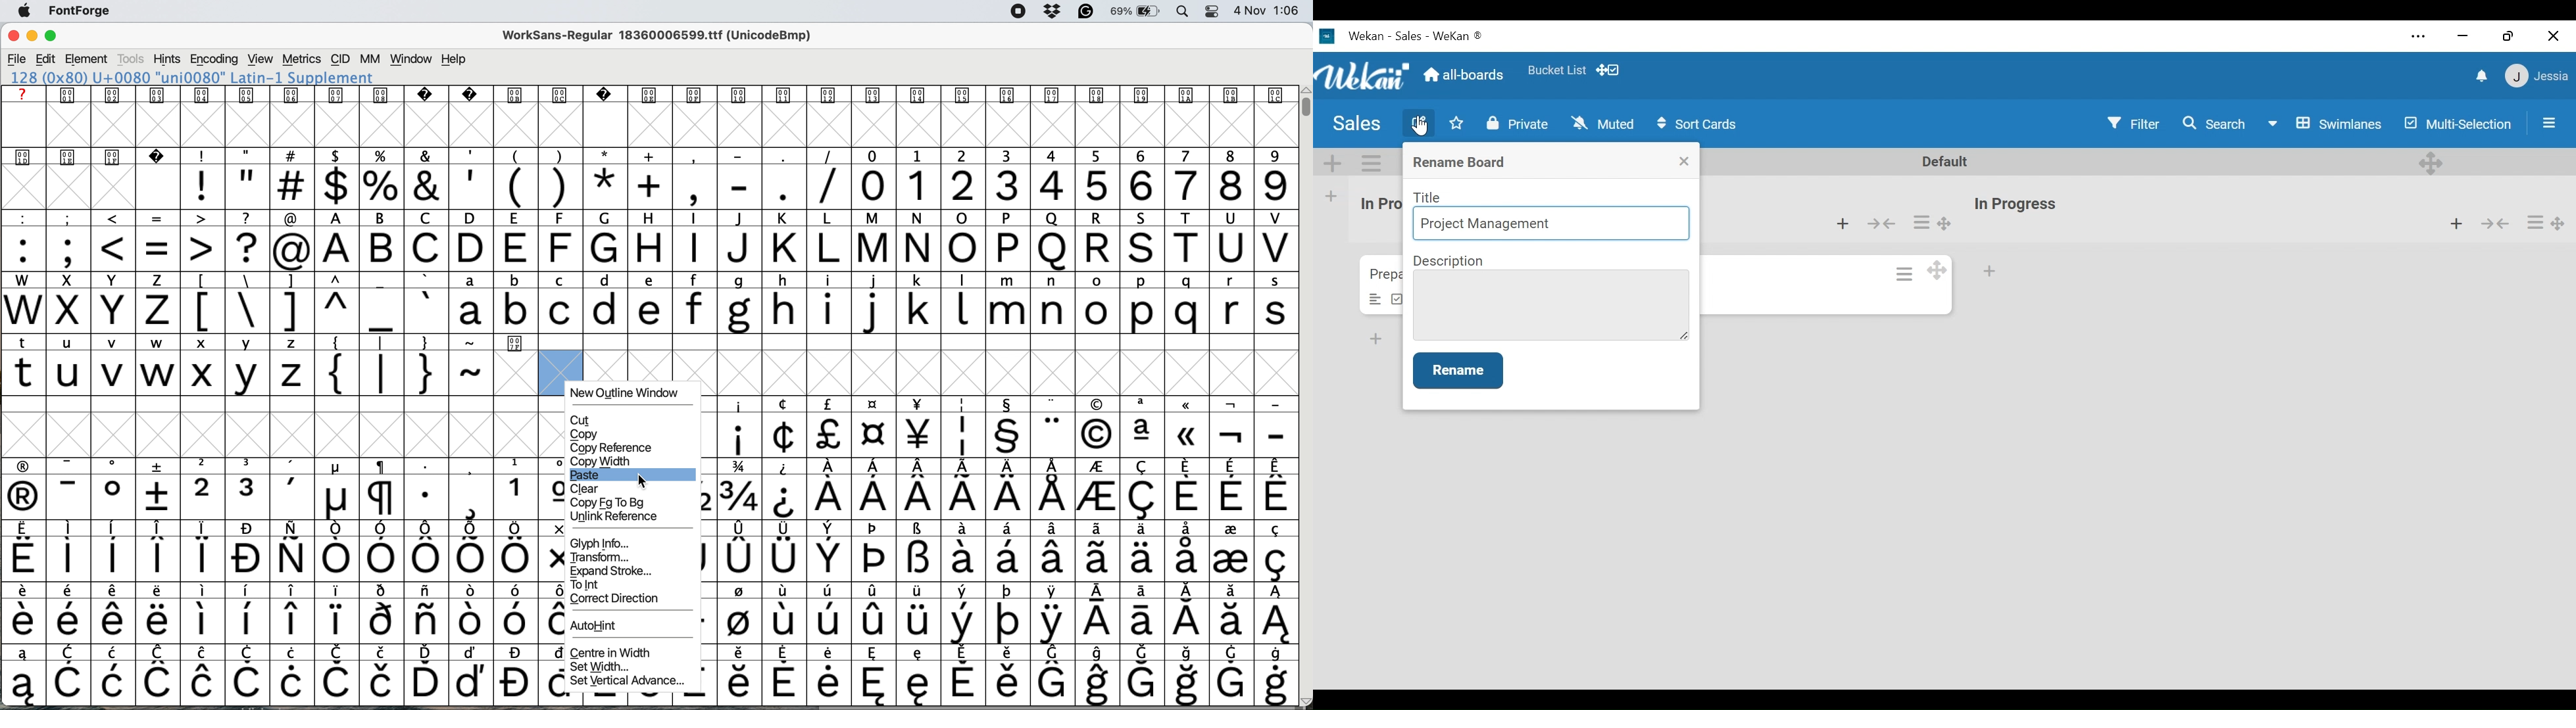 Image resolution: width=2576 pixels, height=728 pixels. Describe the element at coordinates (89, 60) in the screenshot. I see `element` at that location.